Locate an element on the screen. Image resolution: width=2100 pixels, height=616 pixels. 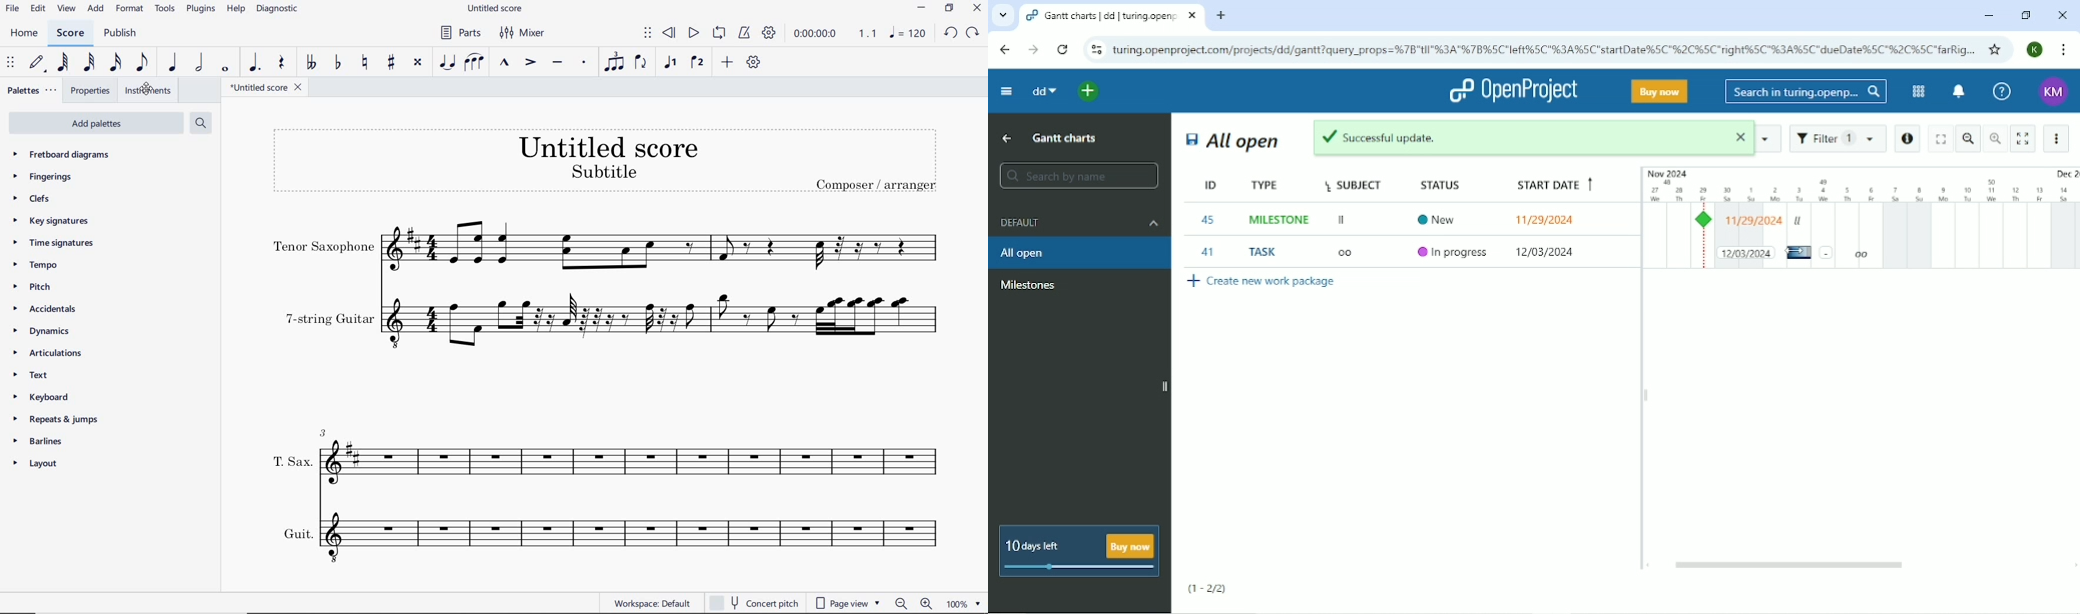
New is located at coordinates (1442, 218).